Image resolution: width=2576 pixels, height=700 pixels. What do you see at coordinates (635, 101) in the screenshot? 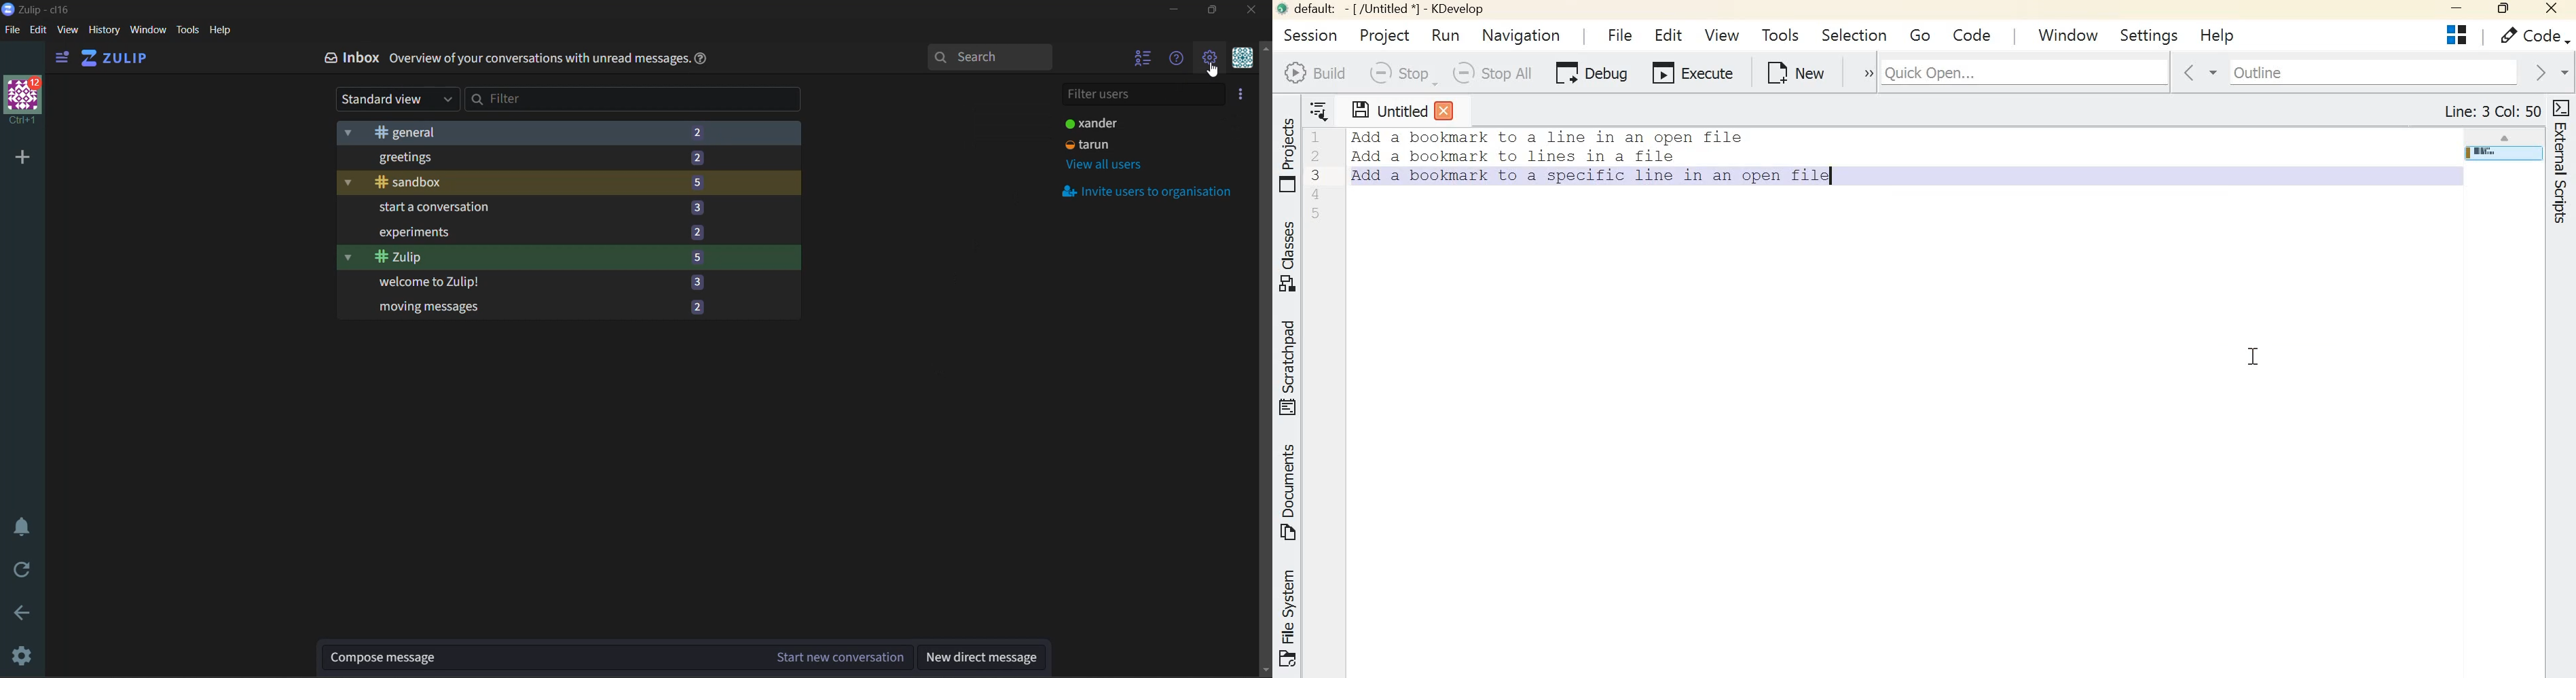
I see `filter` at bounding box center [635, 101].